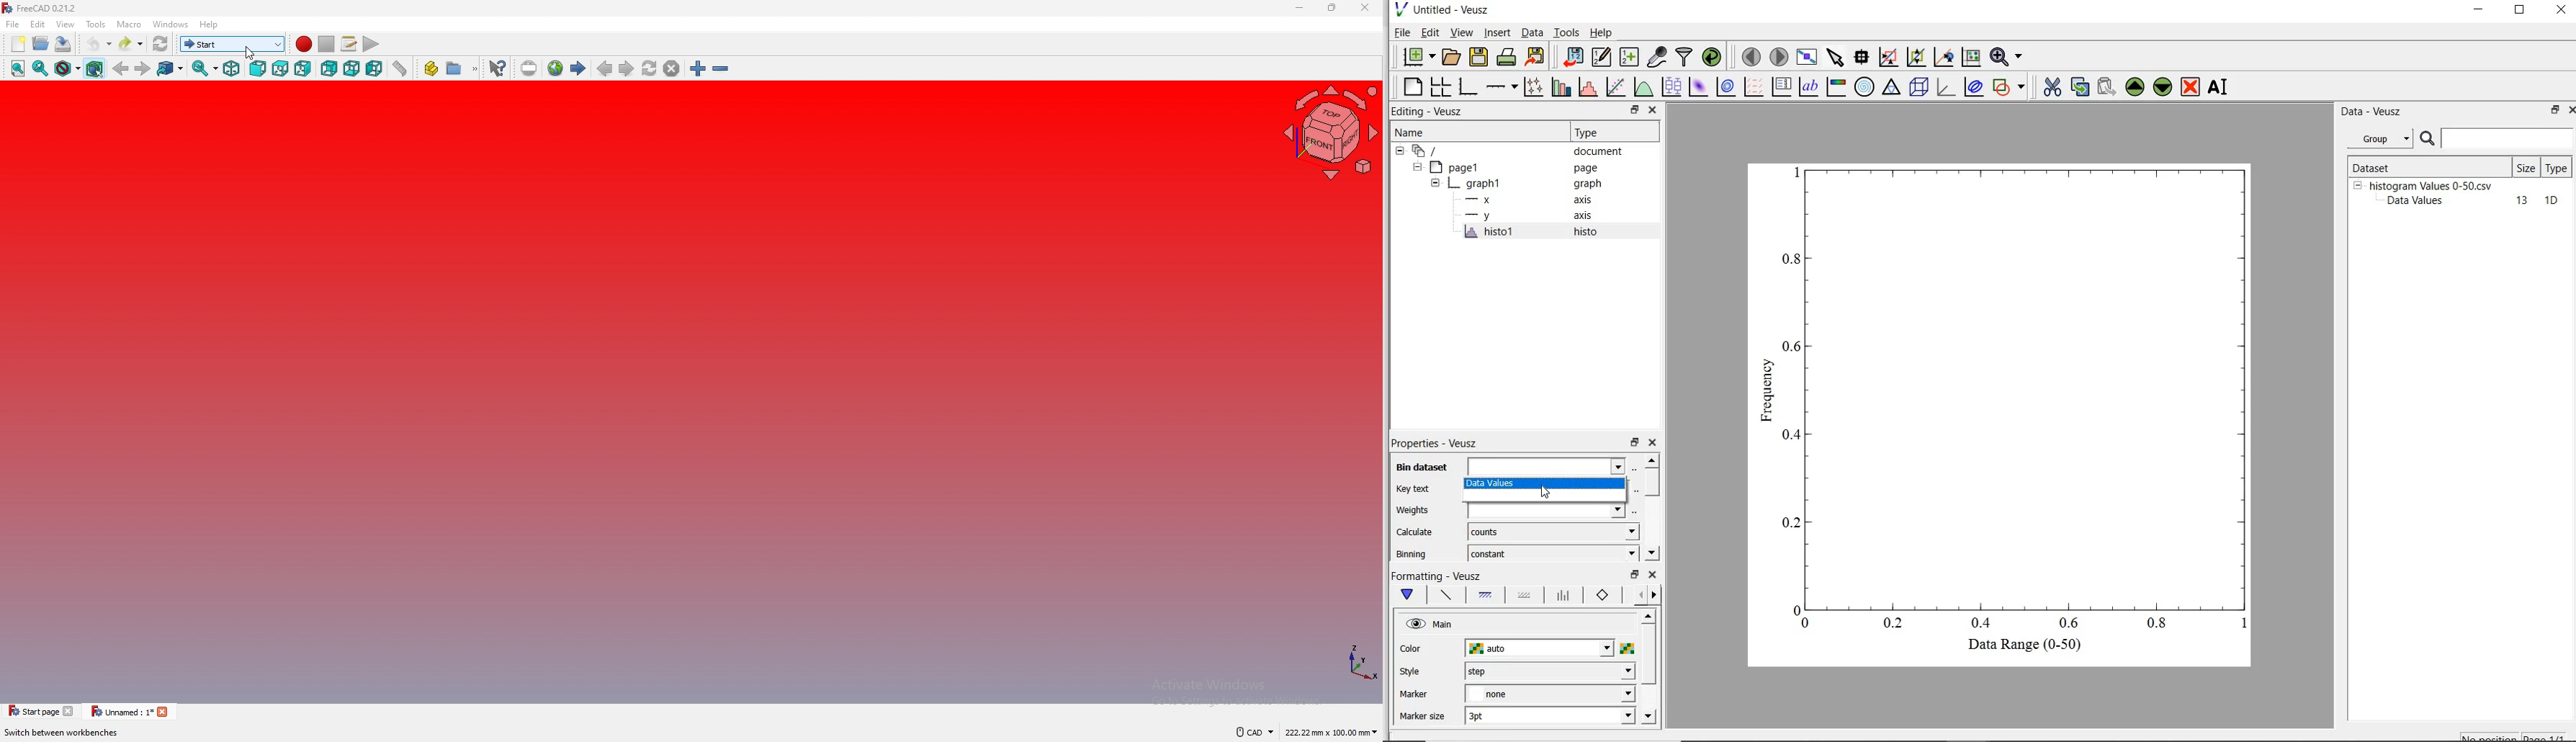 This screenshot has width=2576, height=756. I want to click on  auto , so click(1540, 649).